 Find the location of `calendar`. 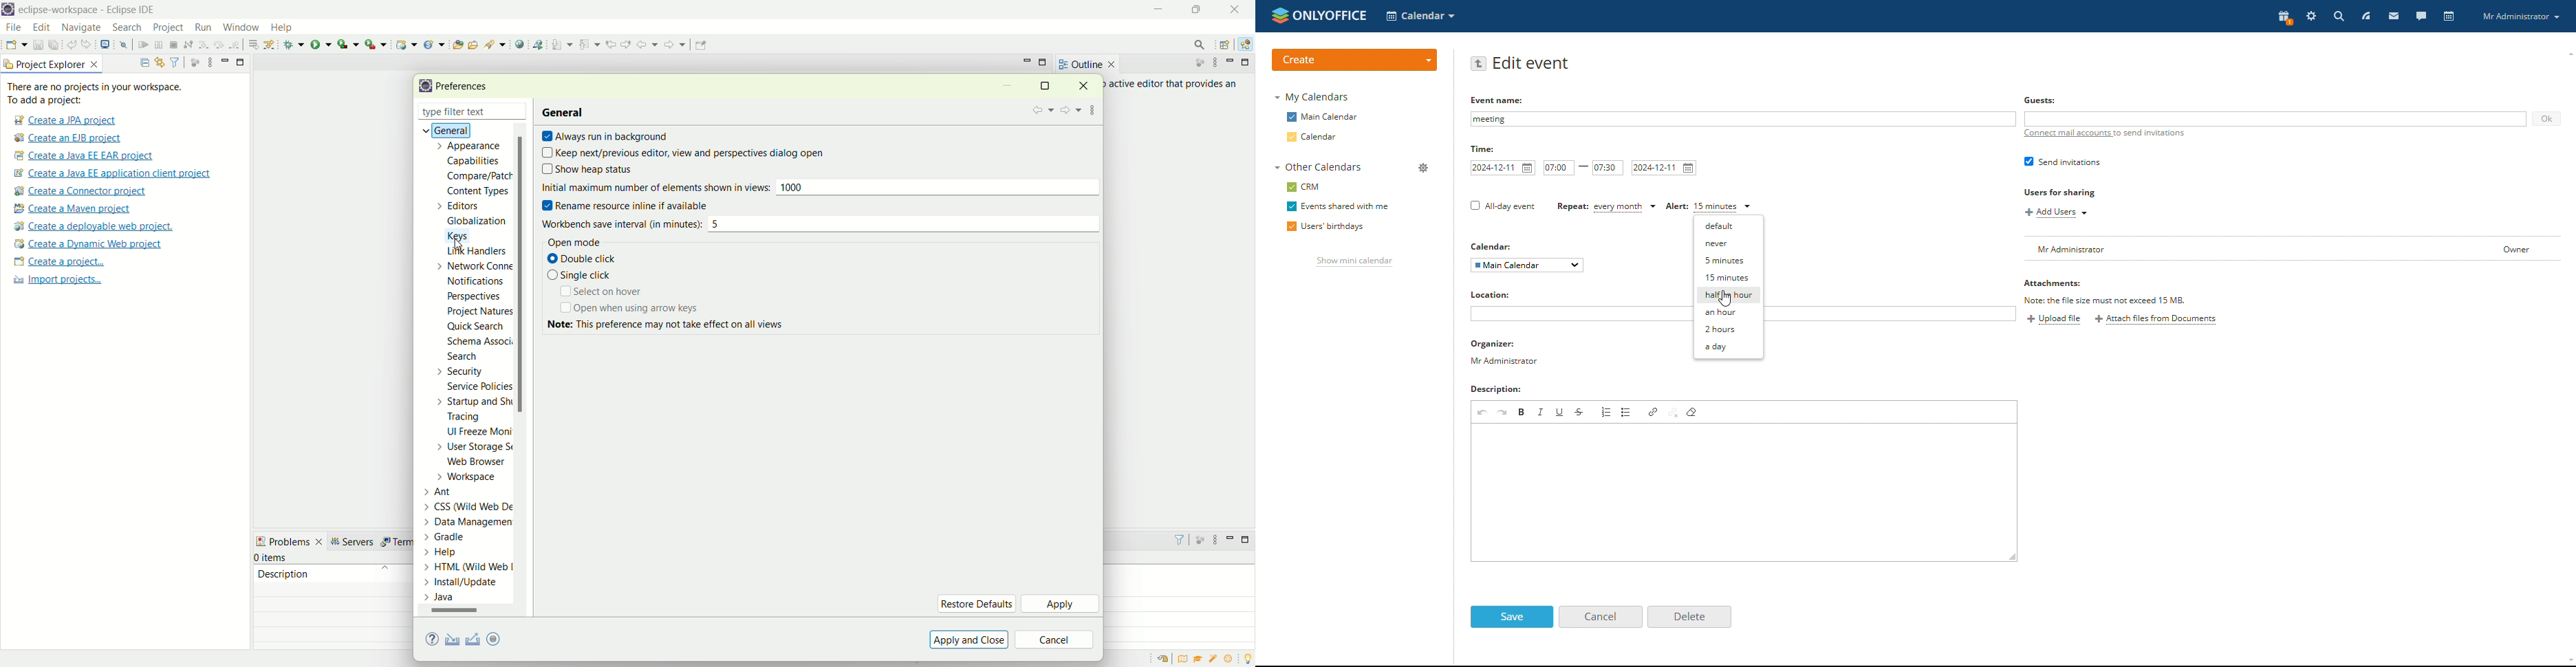

calendar is located at coordinates (2447, 17).